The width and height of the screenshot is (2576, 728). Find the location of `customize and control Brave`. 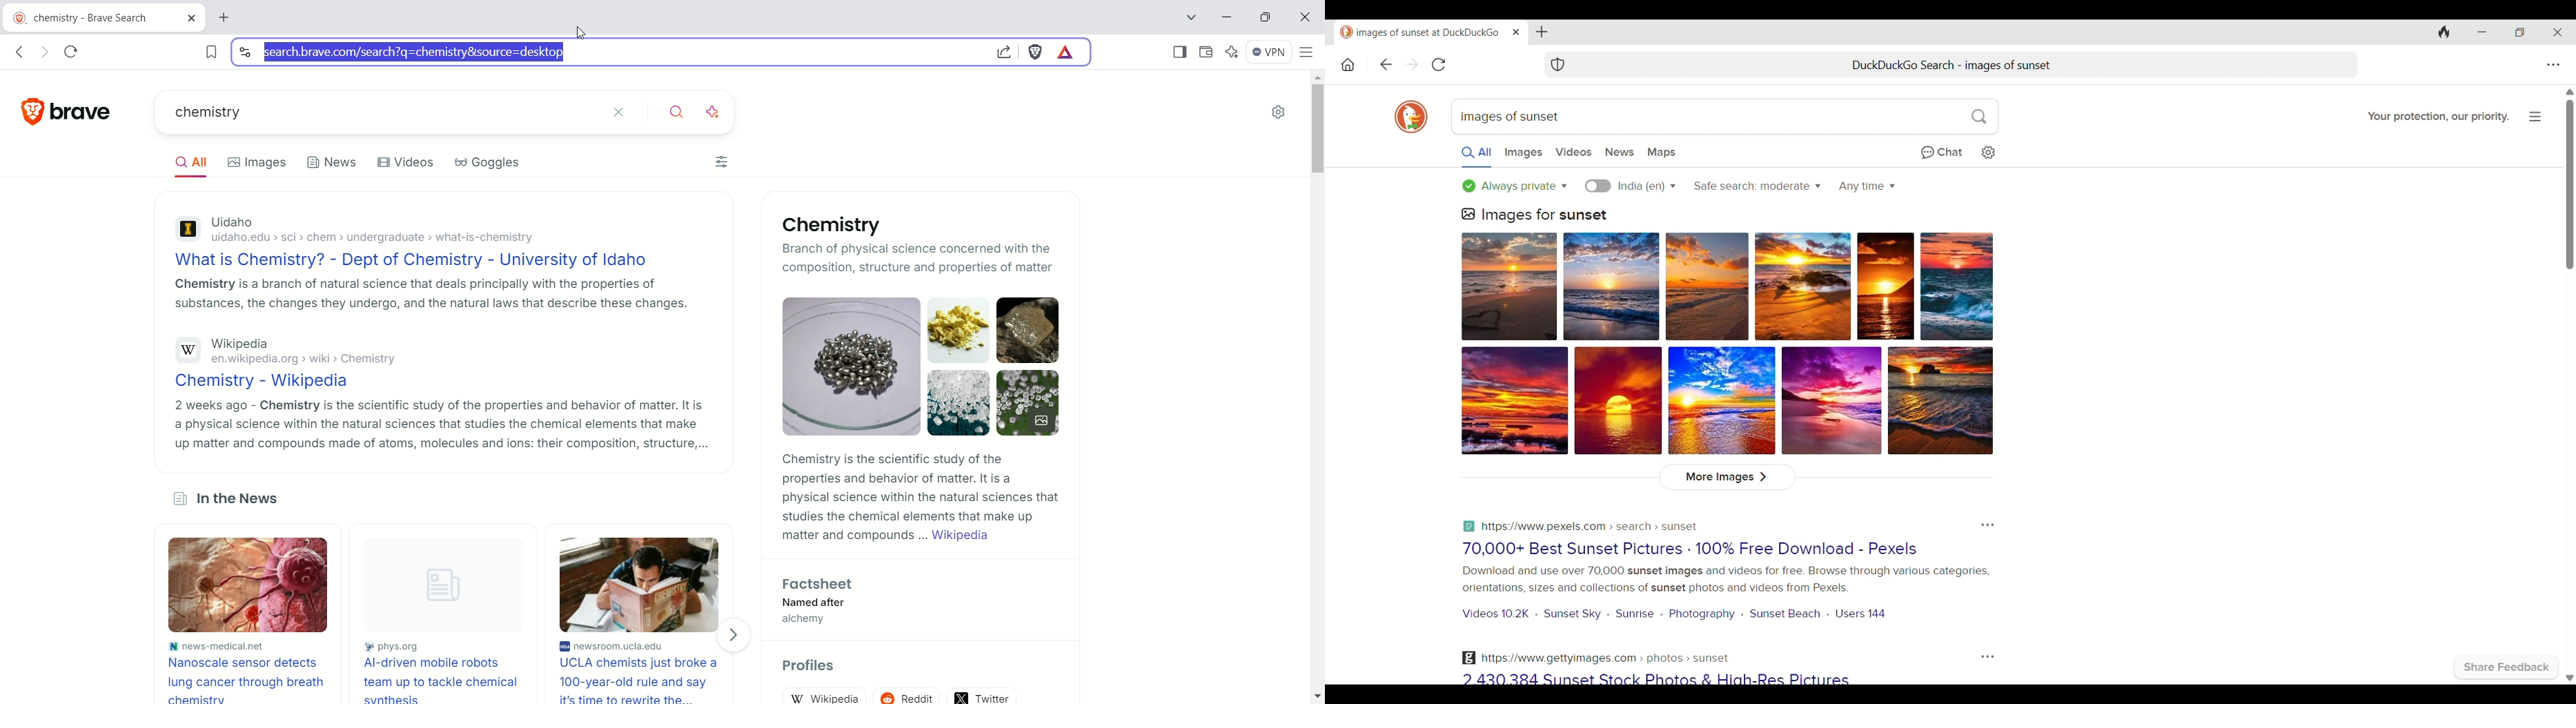

customize and control Brave is located at coordinates (1309, 54).